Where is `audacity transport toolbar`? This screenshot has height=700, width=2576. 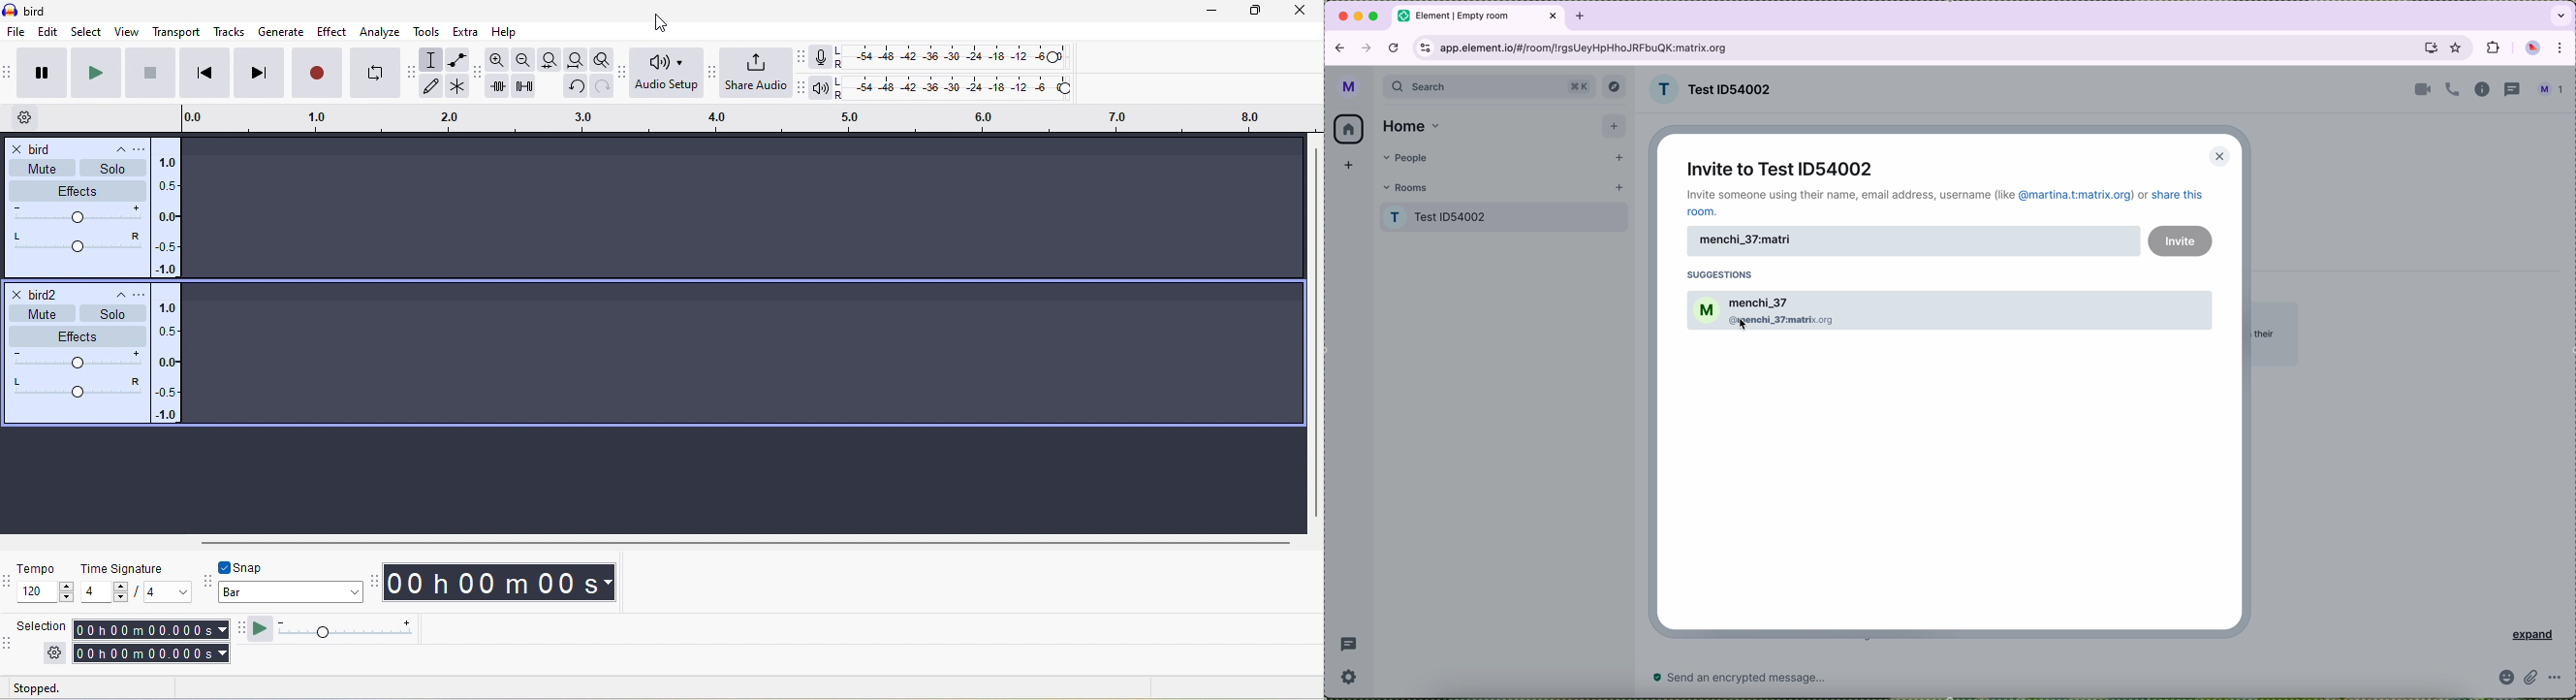 audacity transport toolbar is located at coordinates (9, 76).